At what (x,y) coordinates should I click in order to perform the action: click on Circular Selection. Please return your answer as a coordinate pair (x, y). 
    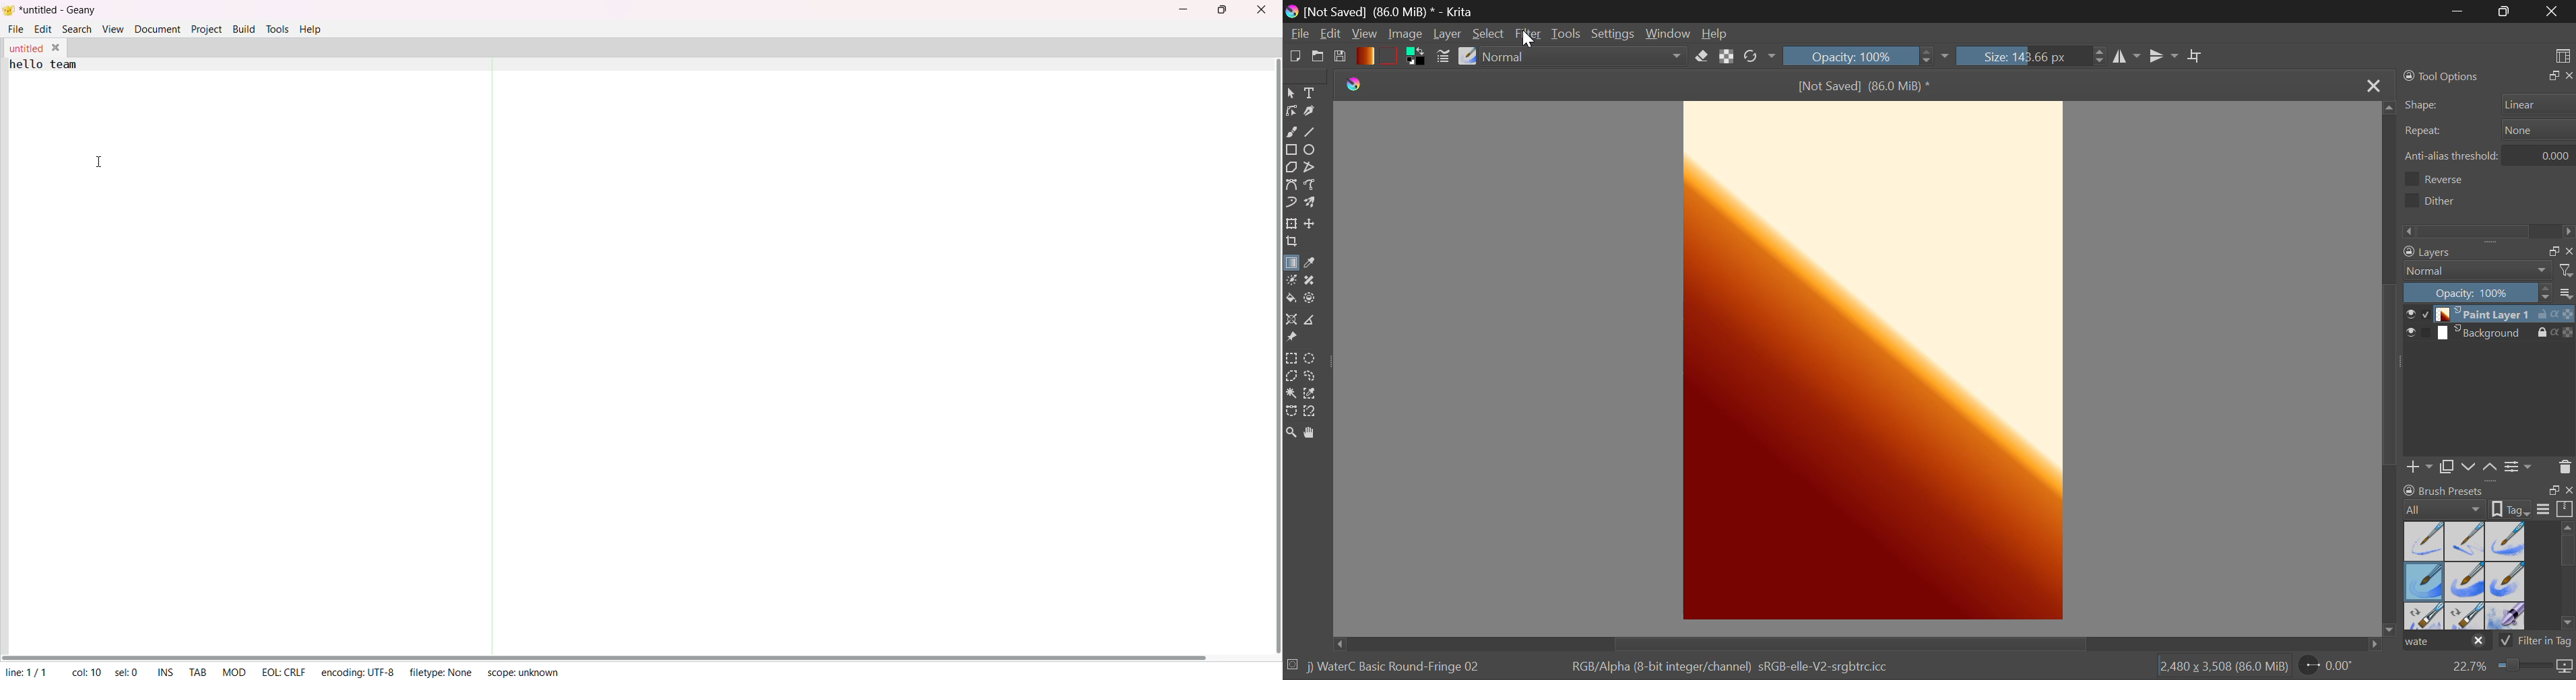
    Looking at the image, I should click on (1311, 358).